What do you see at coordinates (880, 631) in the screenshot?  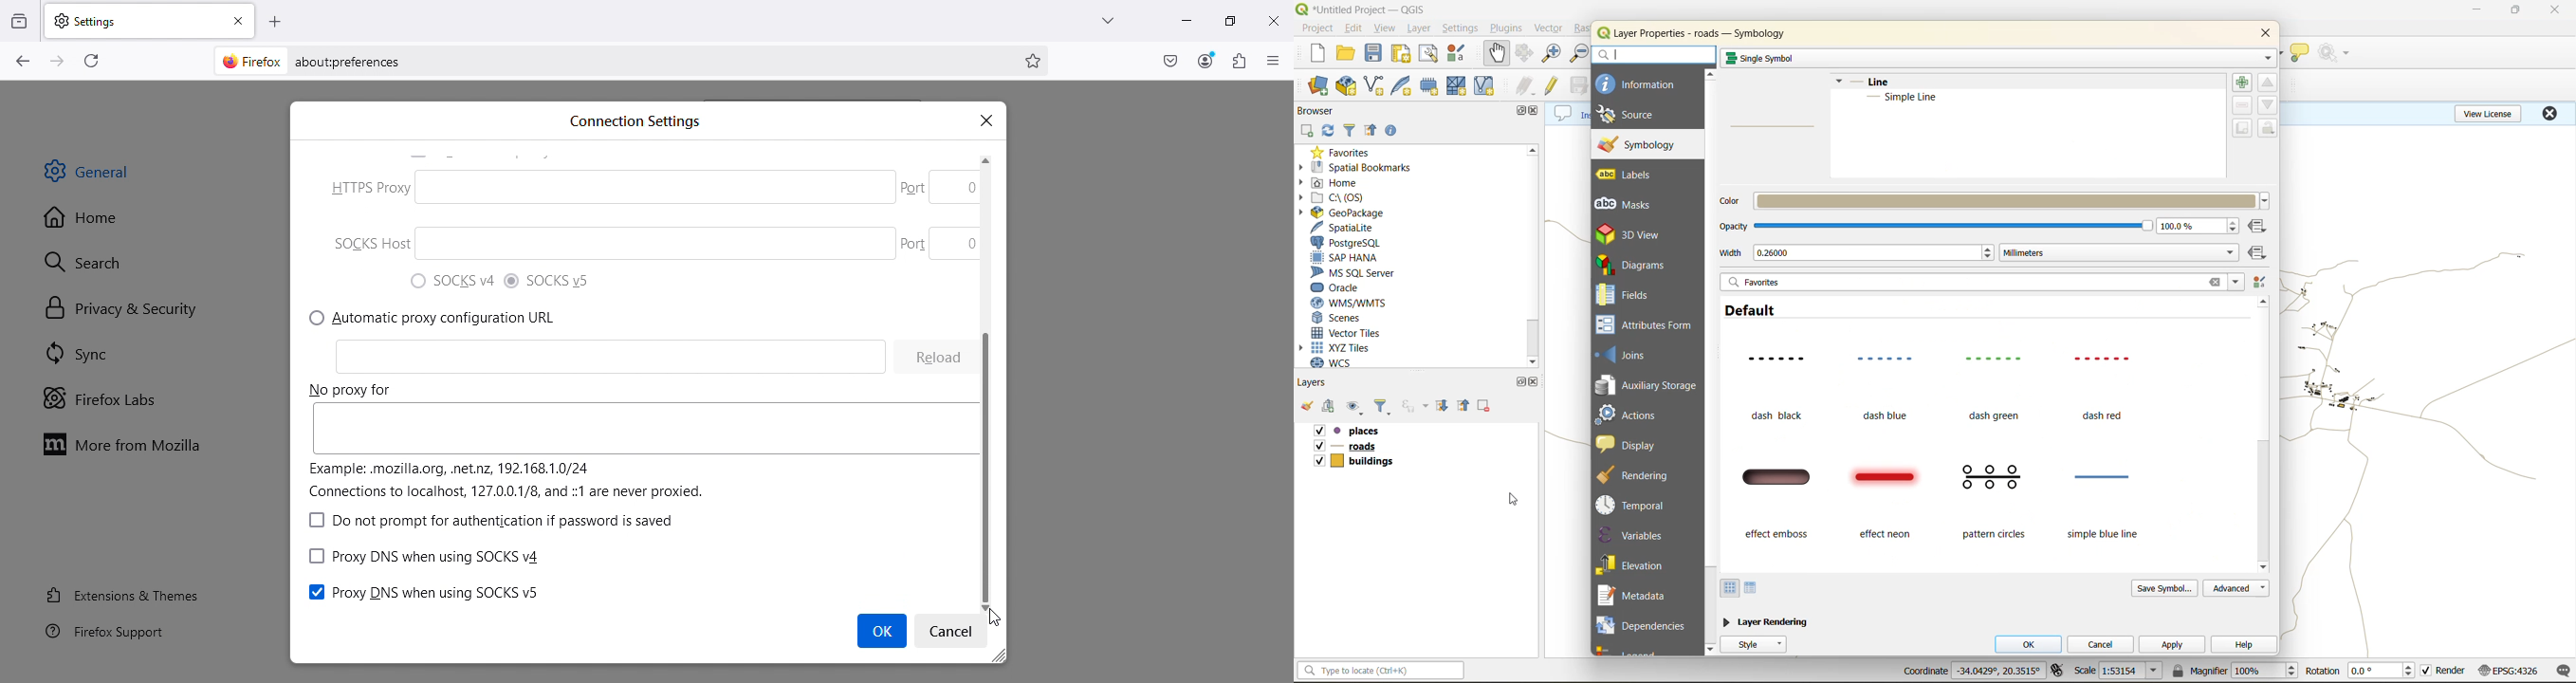 I see `Cursor` at bounding box center [880, 631].